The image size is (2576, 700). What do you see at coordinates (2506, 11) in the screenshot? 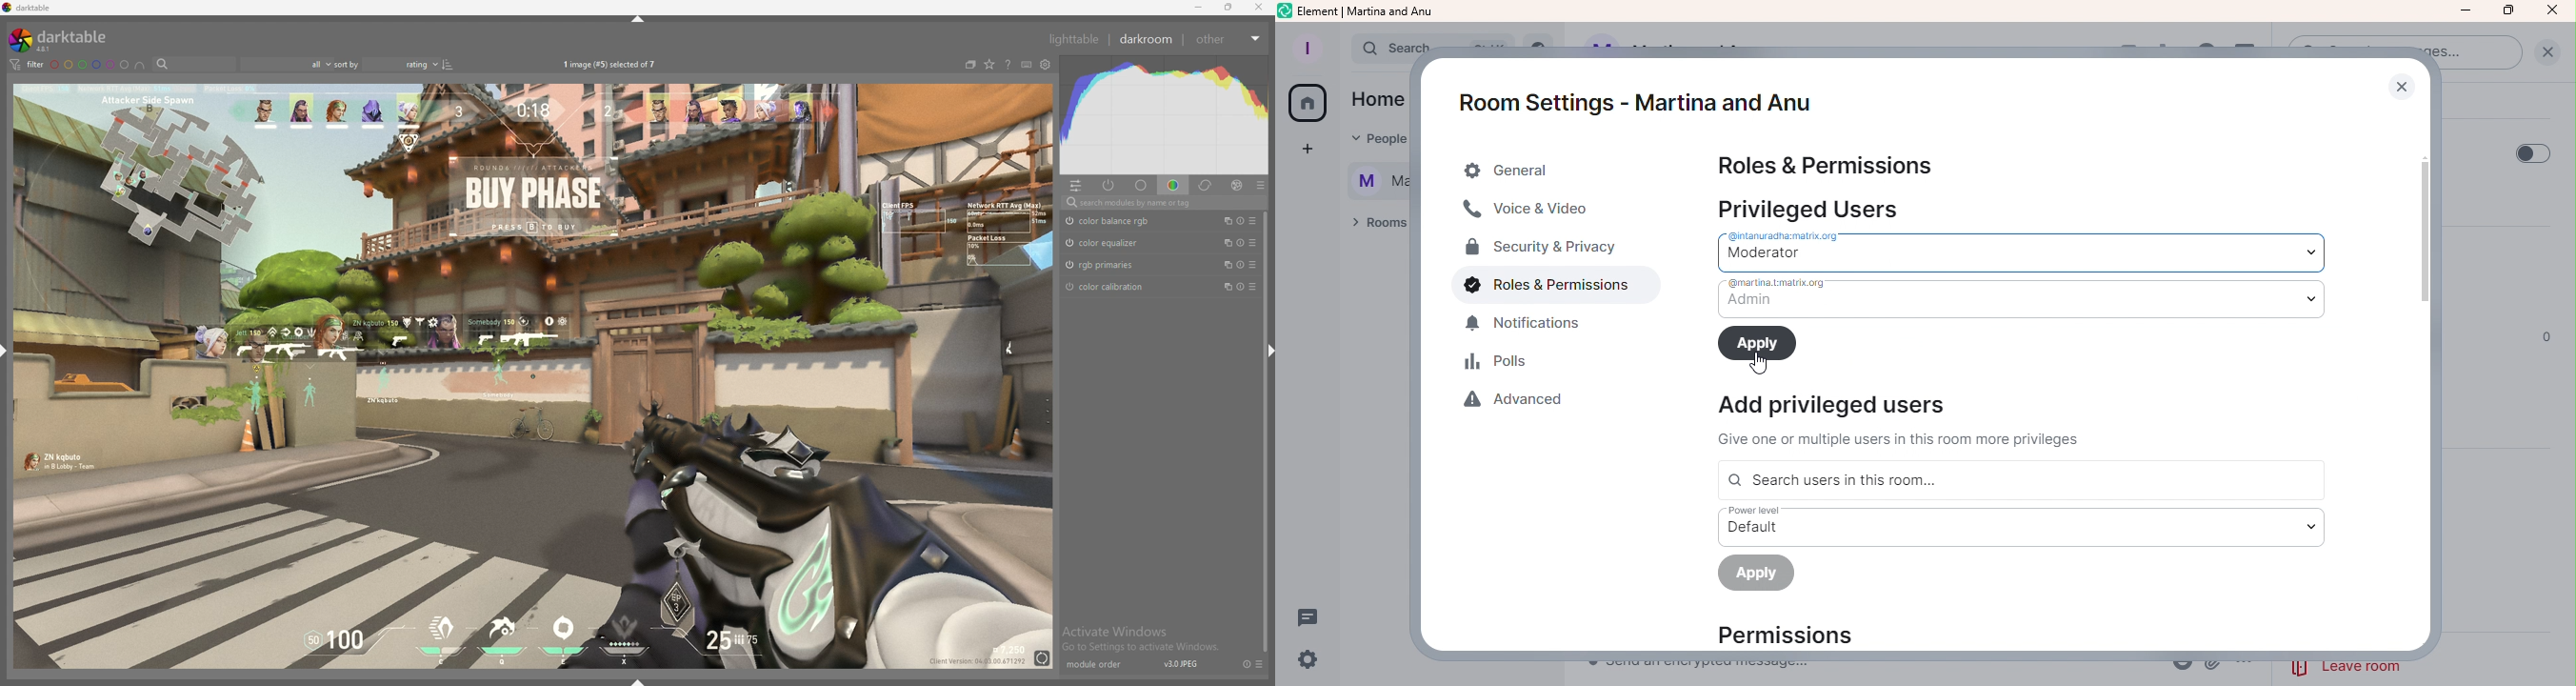
I see `Maximize` at bounding box center [2506, 11].